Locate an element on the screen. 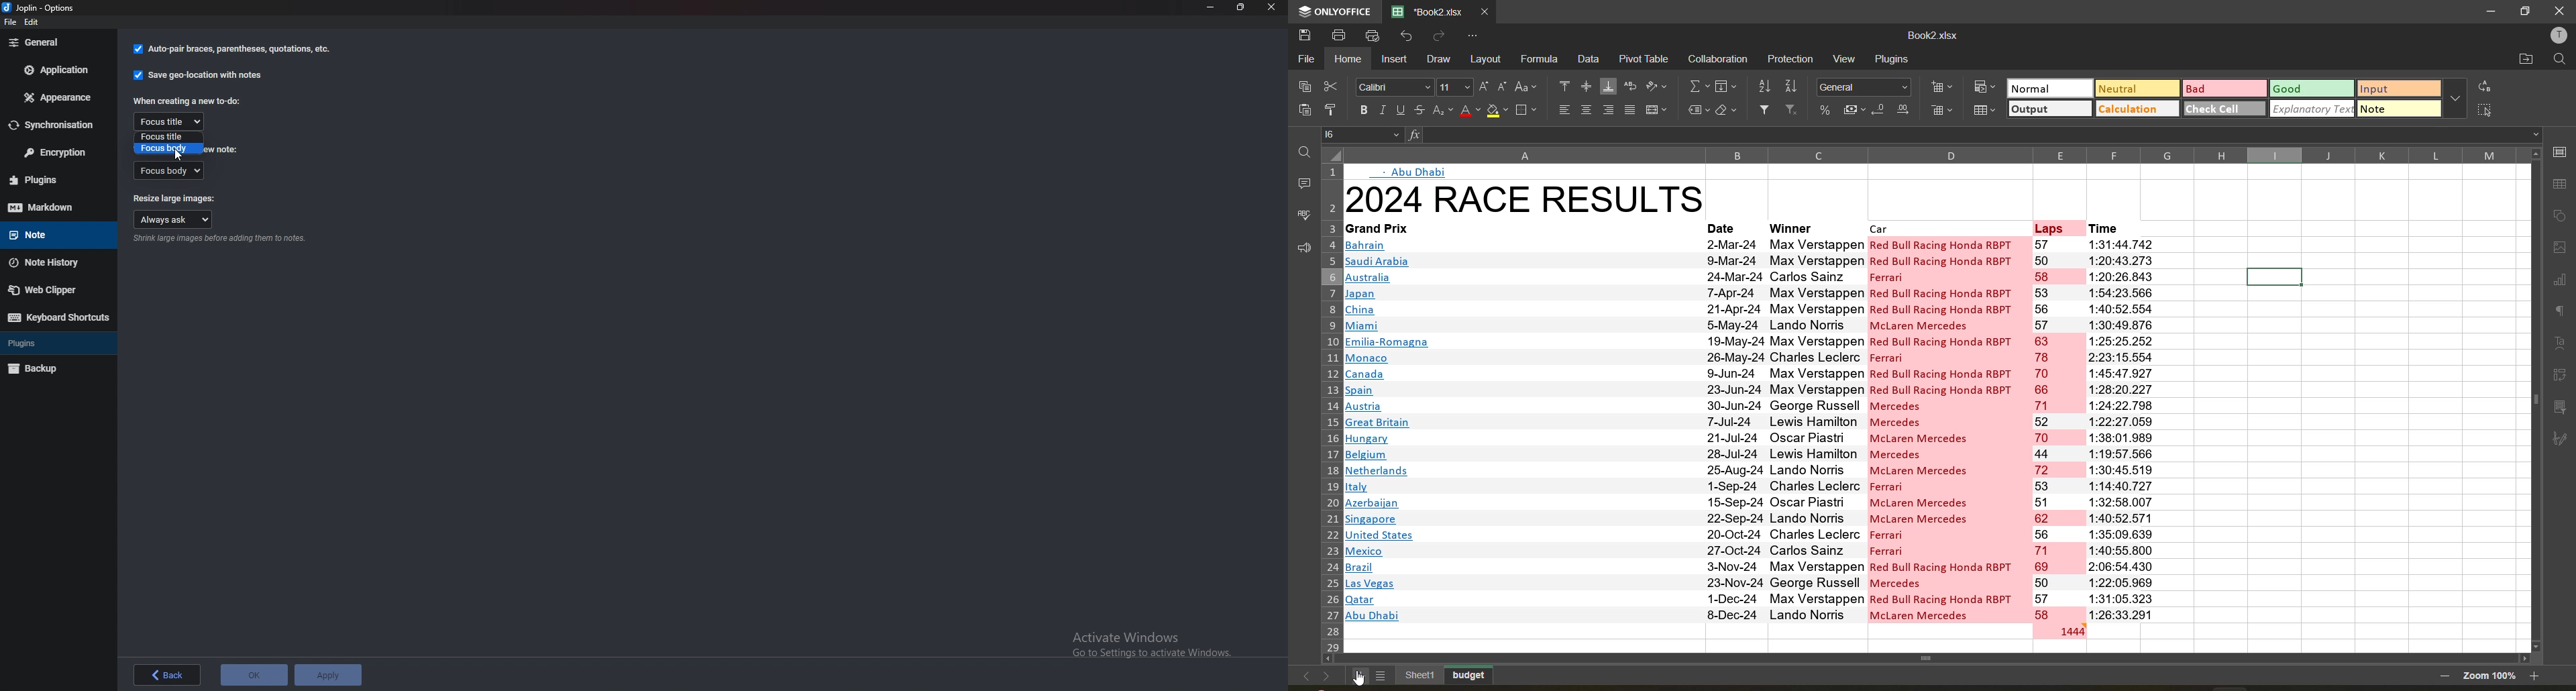 This screenshot has height=700, width=2576. accounting is located at coordinates (1855, 109).